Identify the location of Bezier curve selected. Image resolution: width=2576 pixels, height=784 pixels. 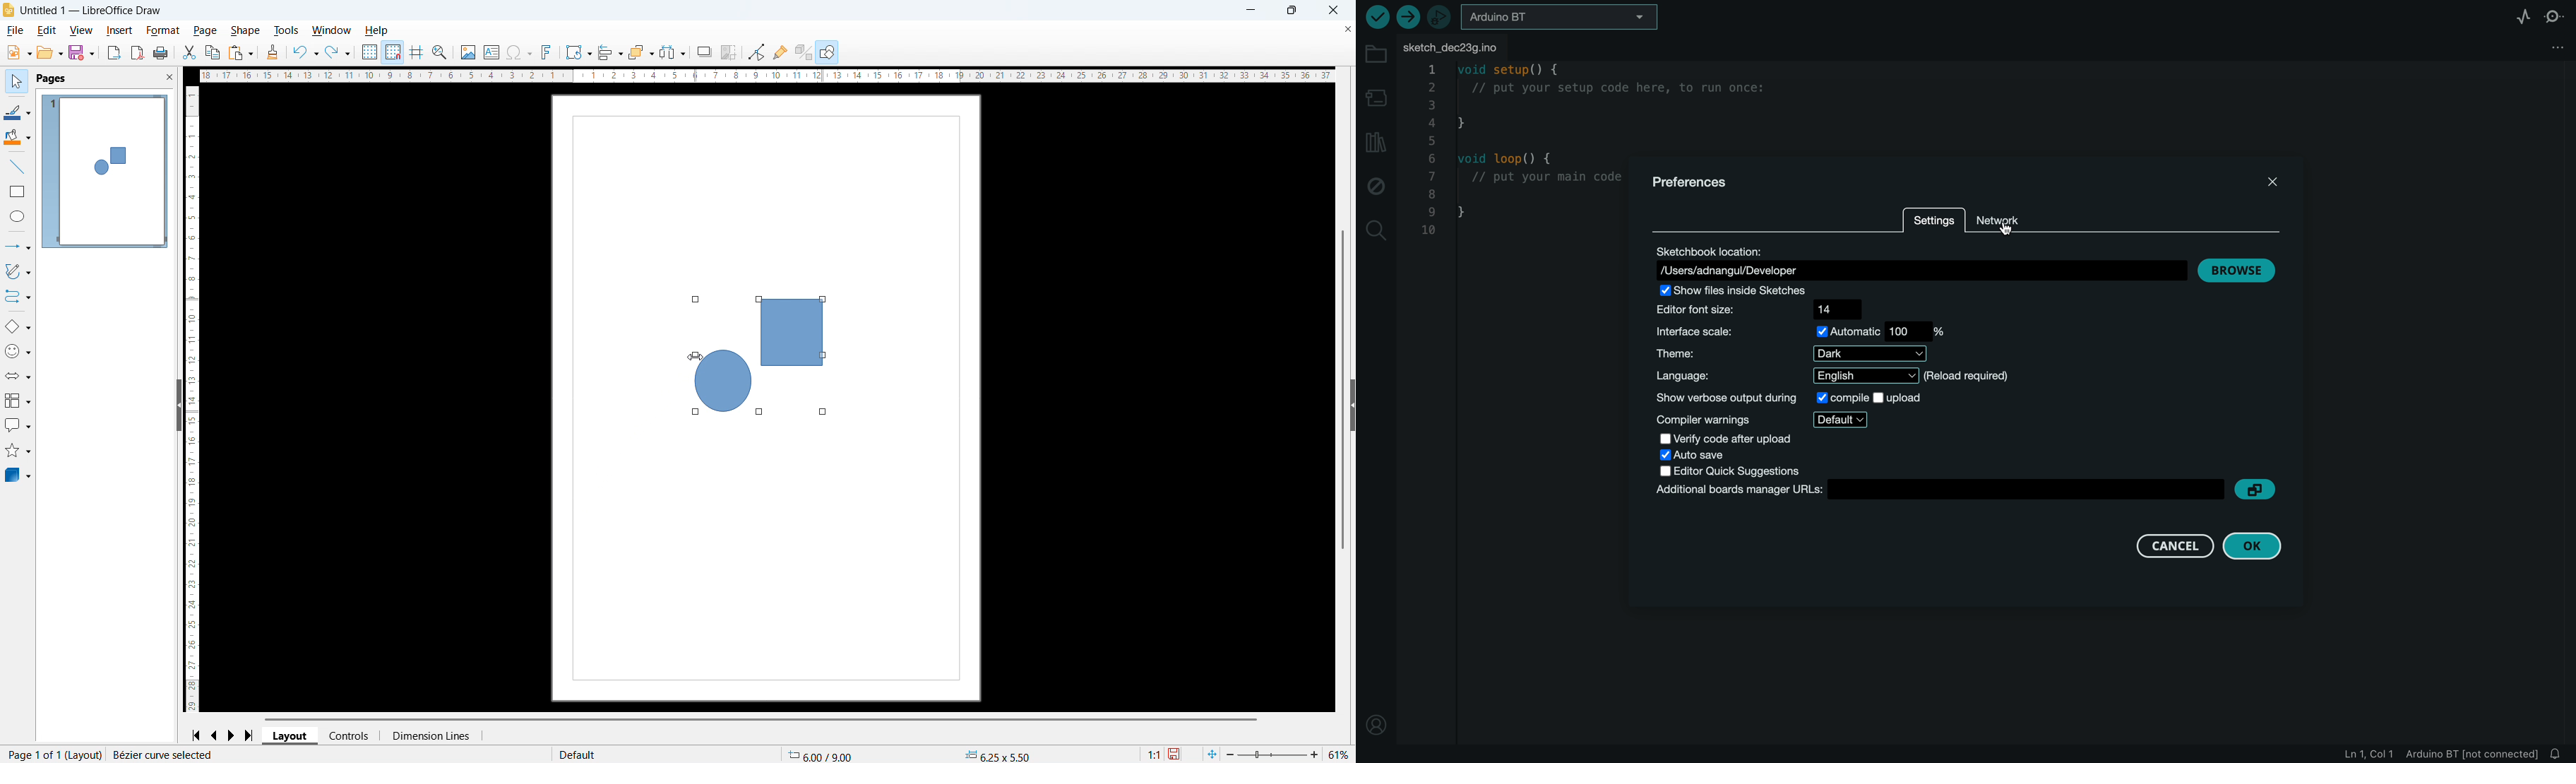
(174, 755).